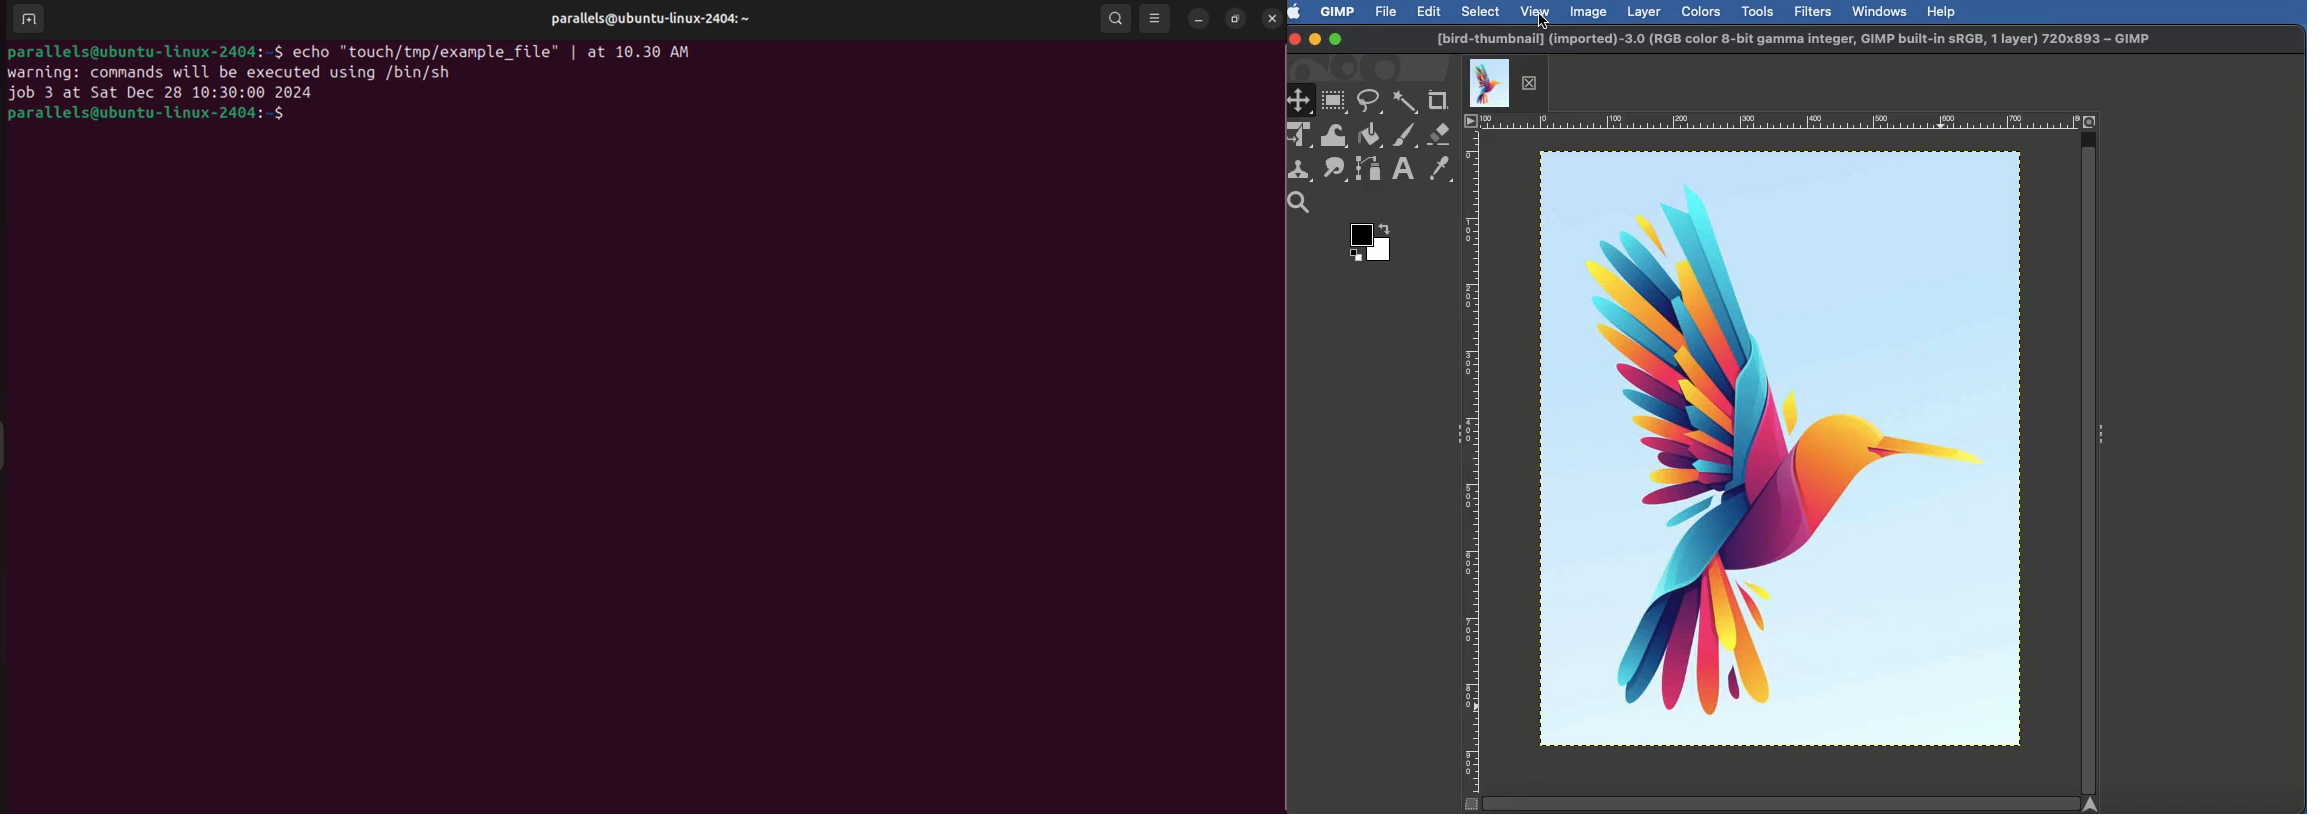 This screenshot has height=840, width=2324. Describe the element at coordinates (1367, 172) in the screenshot. I see `Paths` at that location.